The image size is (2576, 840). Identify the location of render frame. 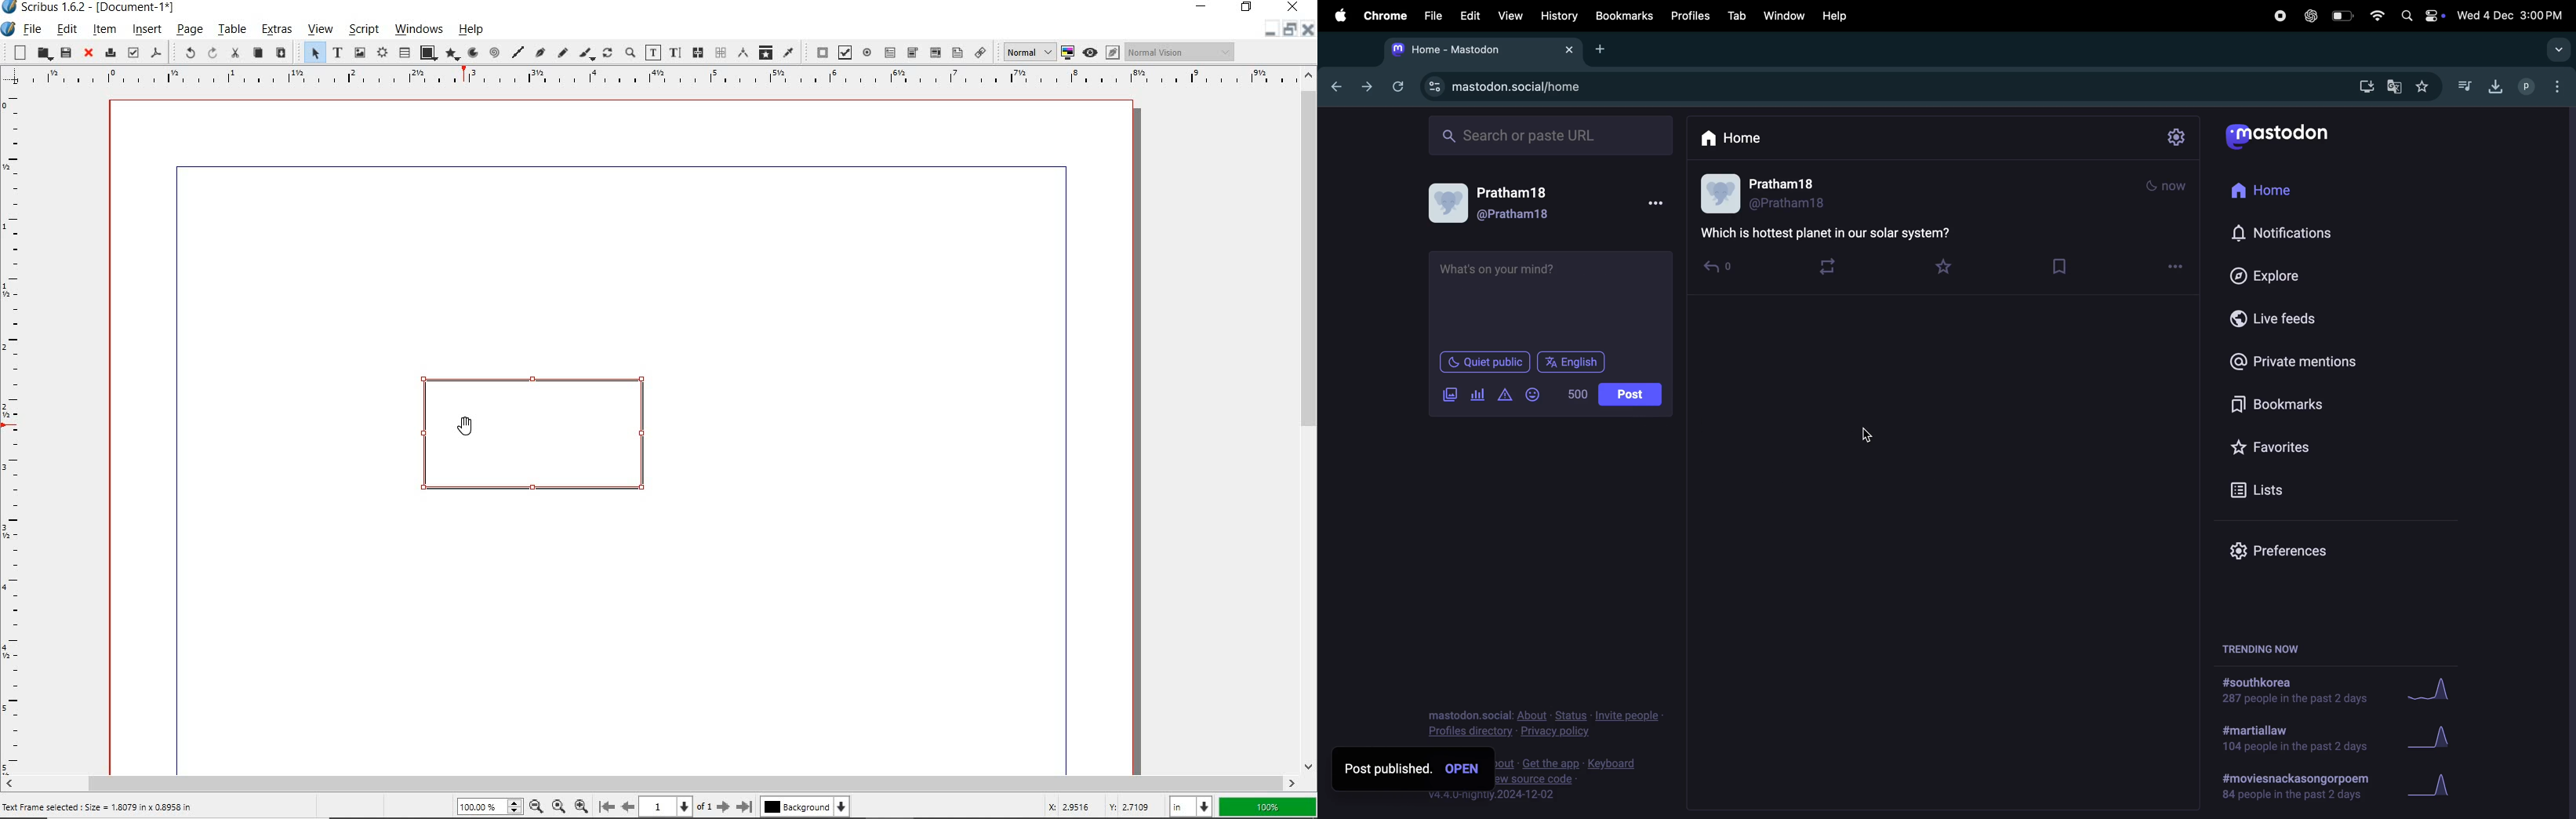
(381, 54).